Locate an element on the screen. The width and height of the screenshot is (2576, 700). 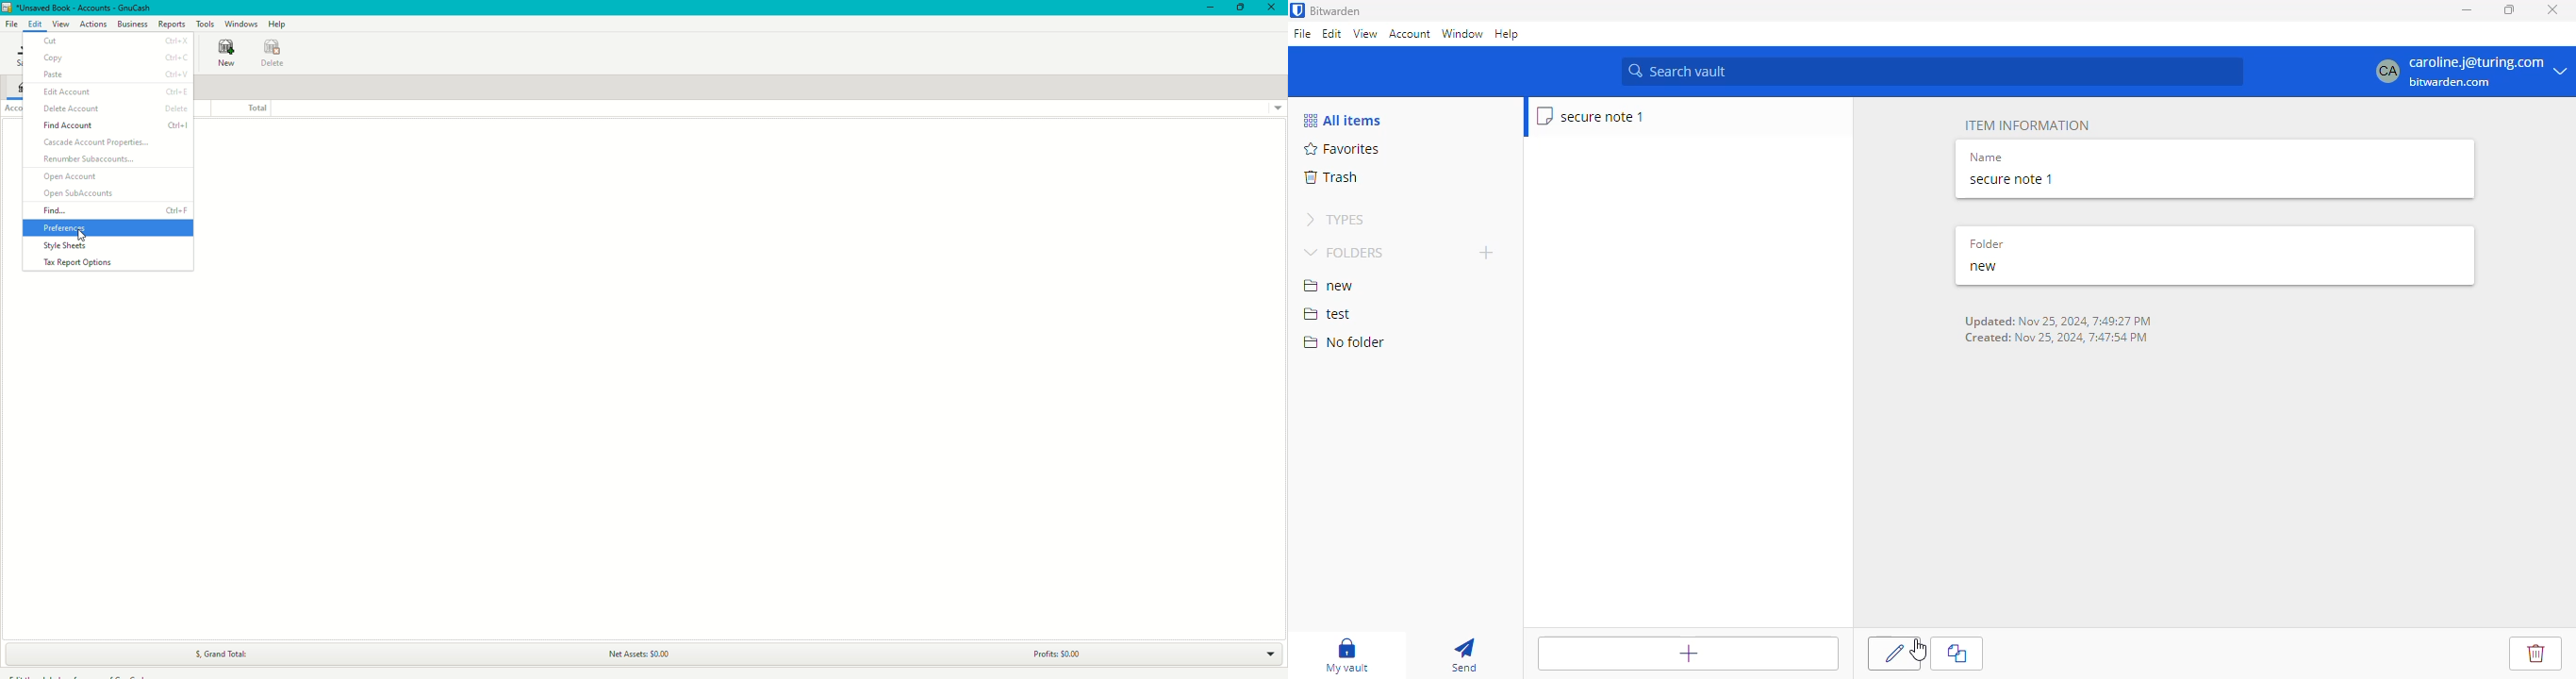
Help is located at coordinates (279, 24).